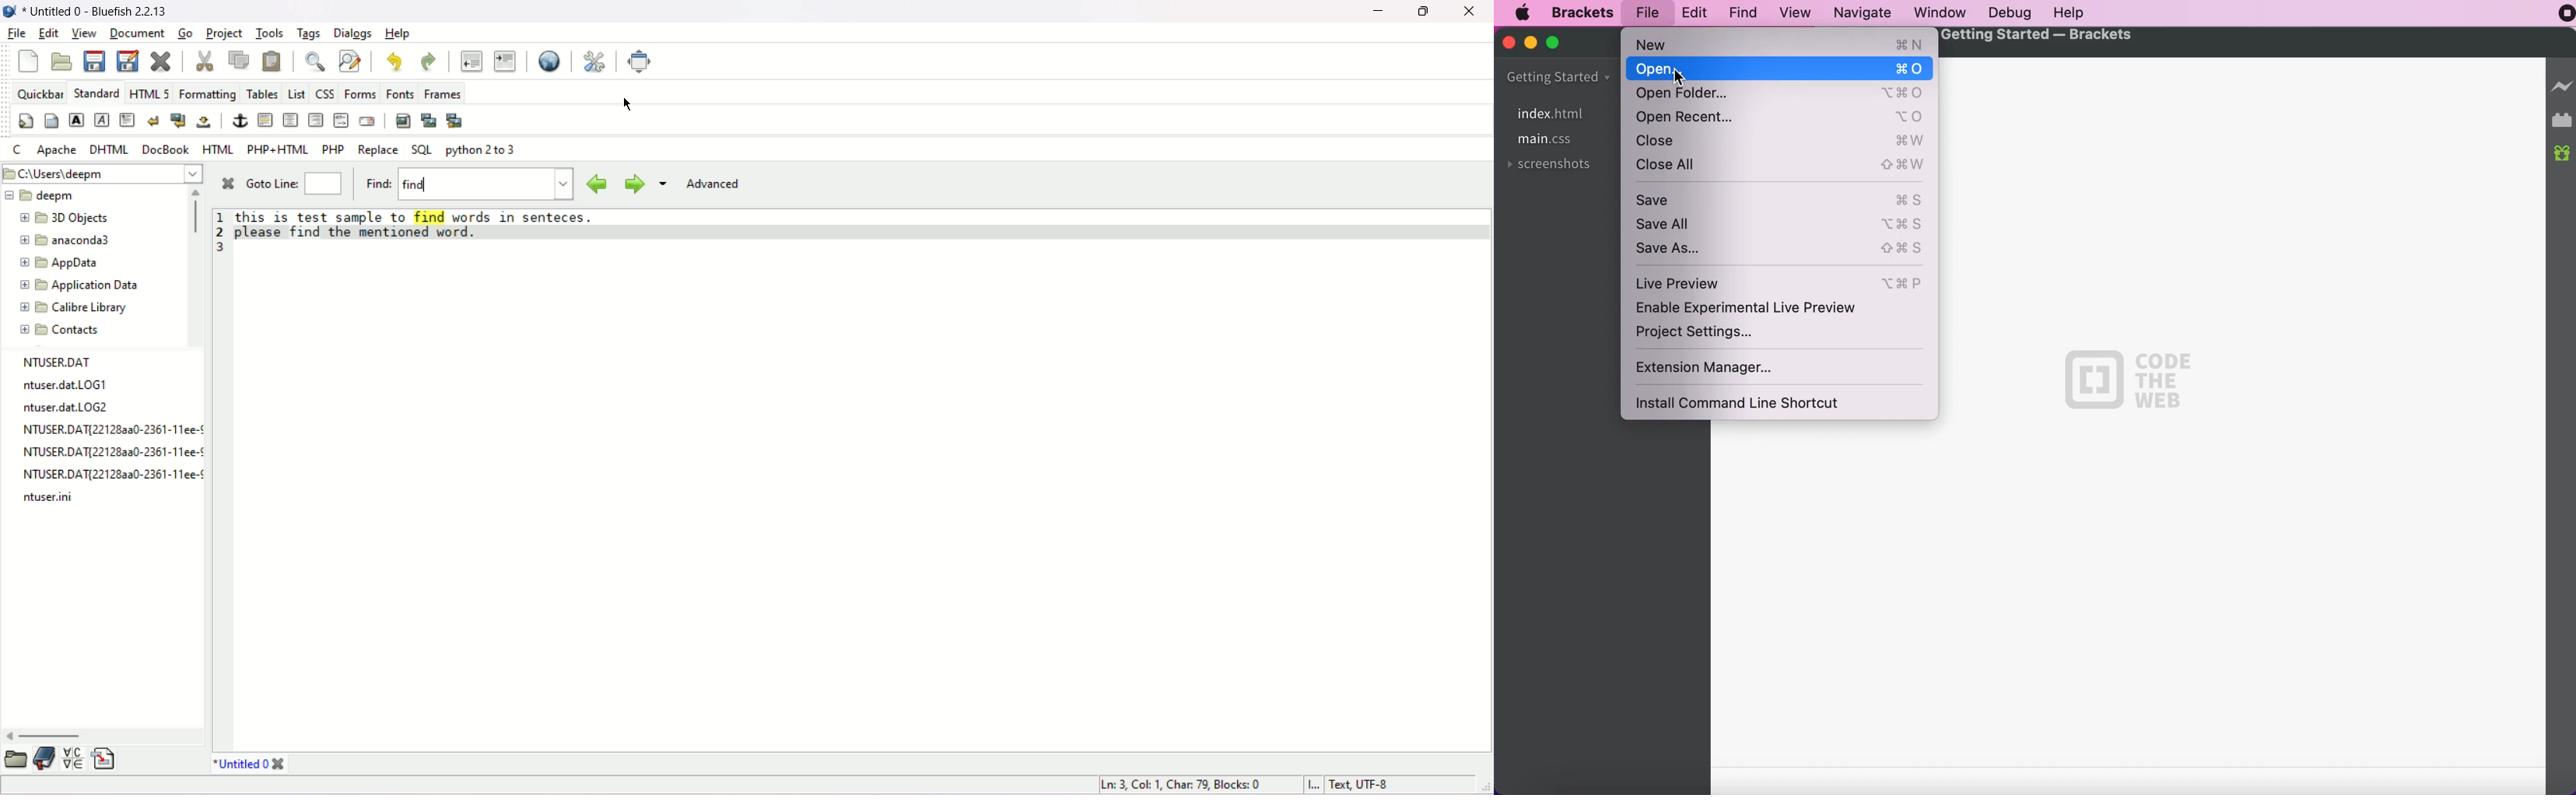 The width and height of the screenshot is (2576, 812). I want to click on DHTML, so click(108, 150).